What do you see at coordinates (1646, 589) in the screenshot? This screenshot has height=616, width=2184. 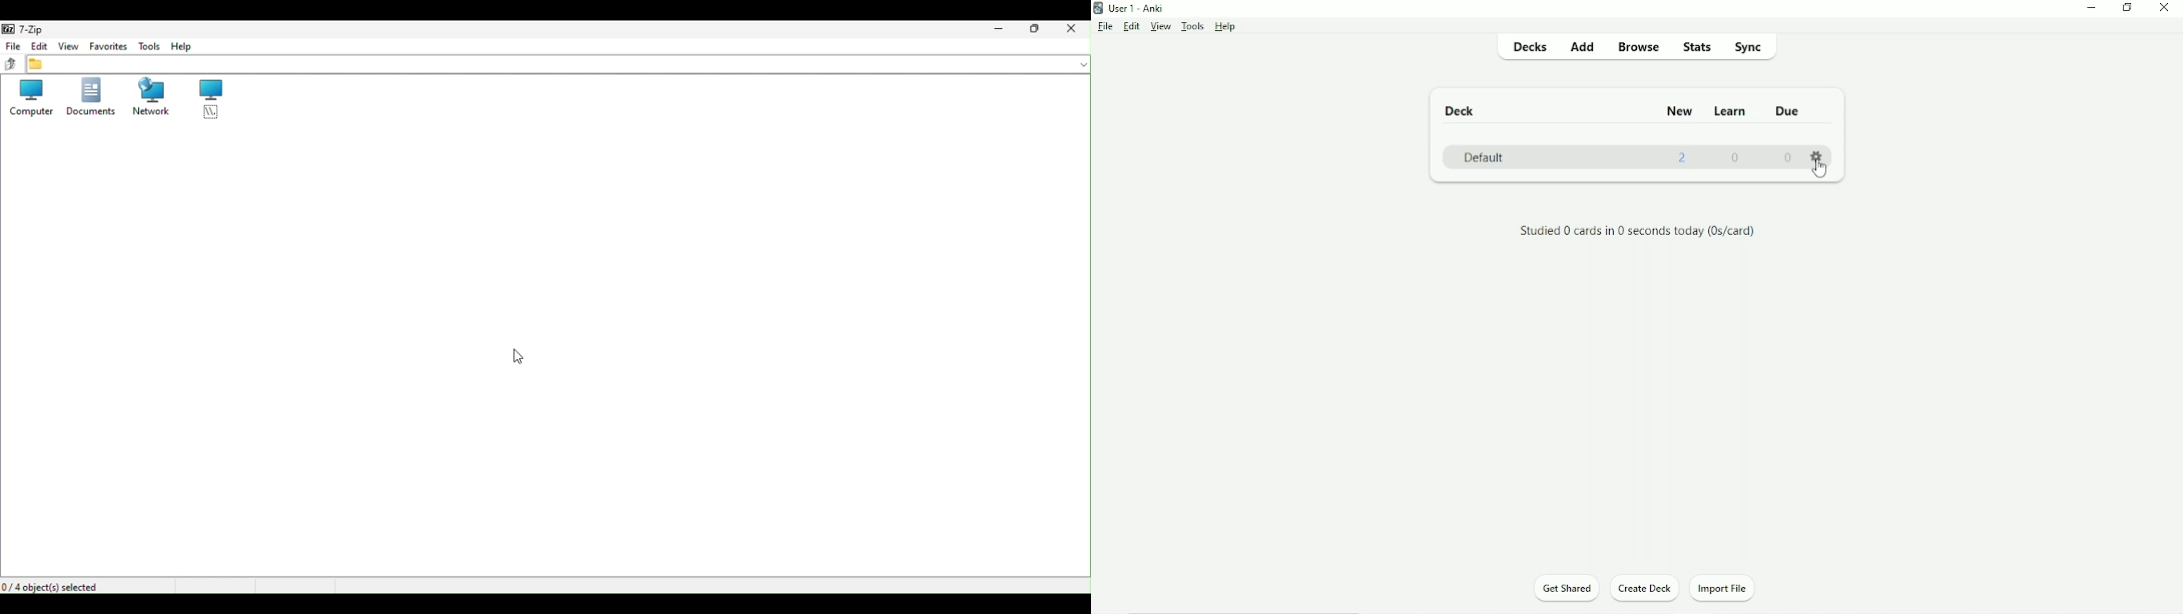 I see `Create Deck` at bounding box center [1646, 589].